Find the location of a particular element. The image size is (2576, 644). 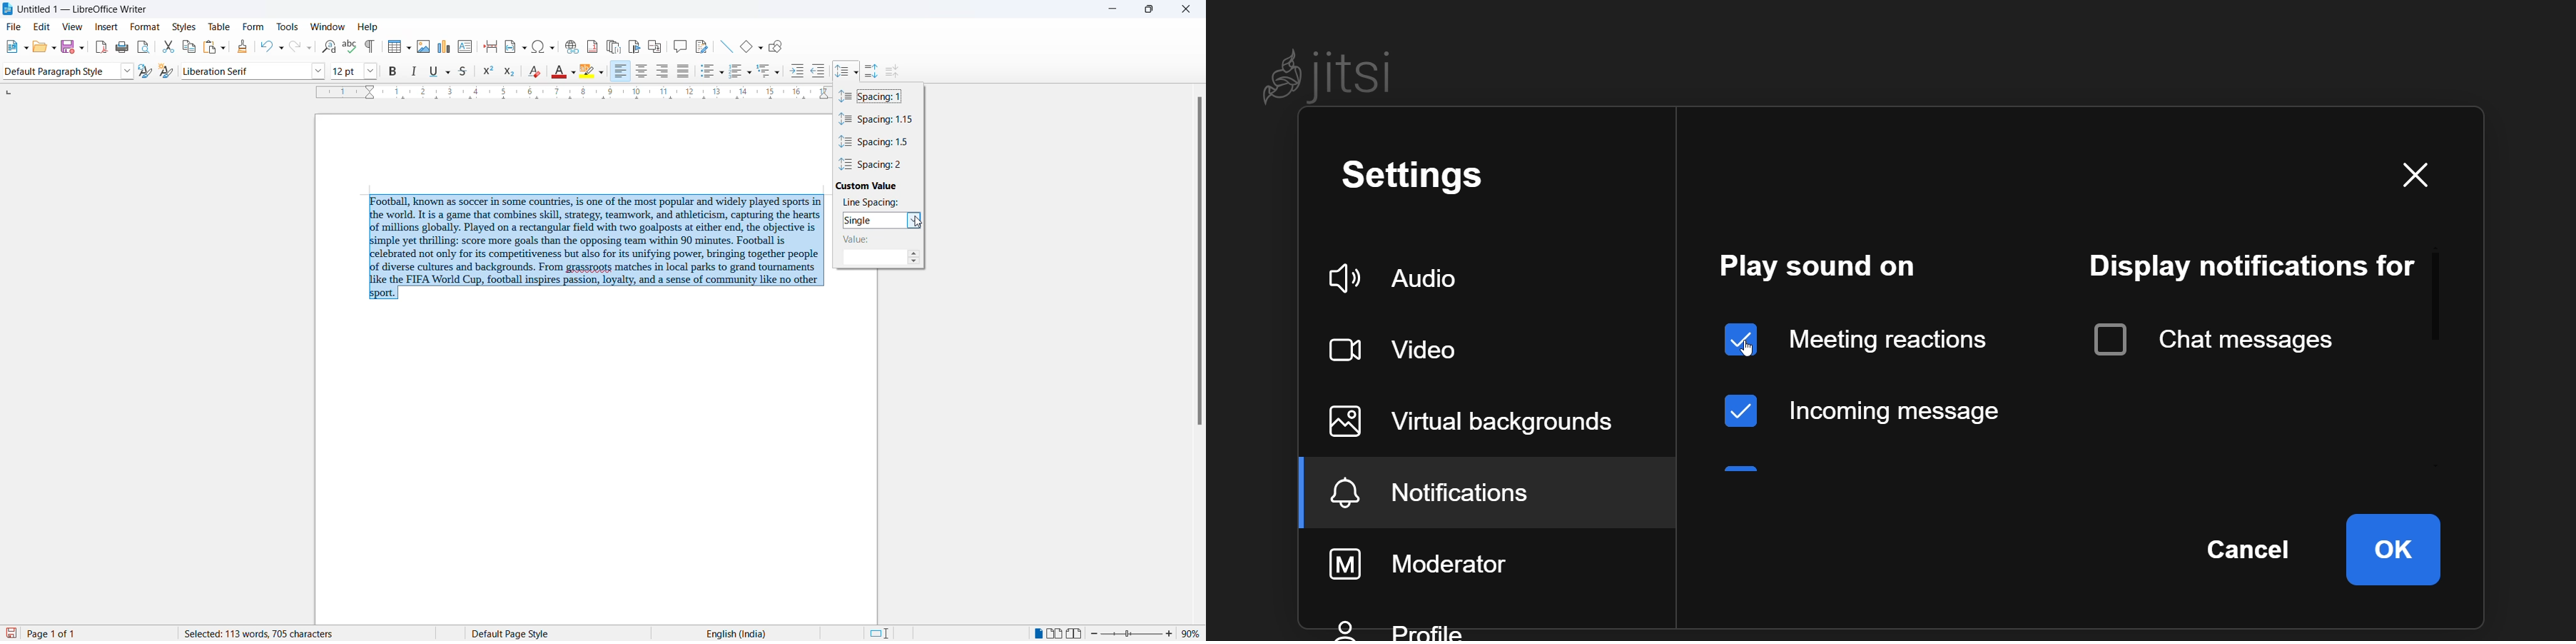

justified is located at coordinates (684, 71).